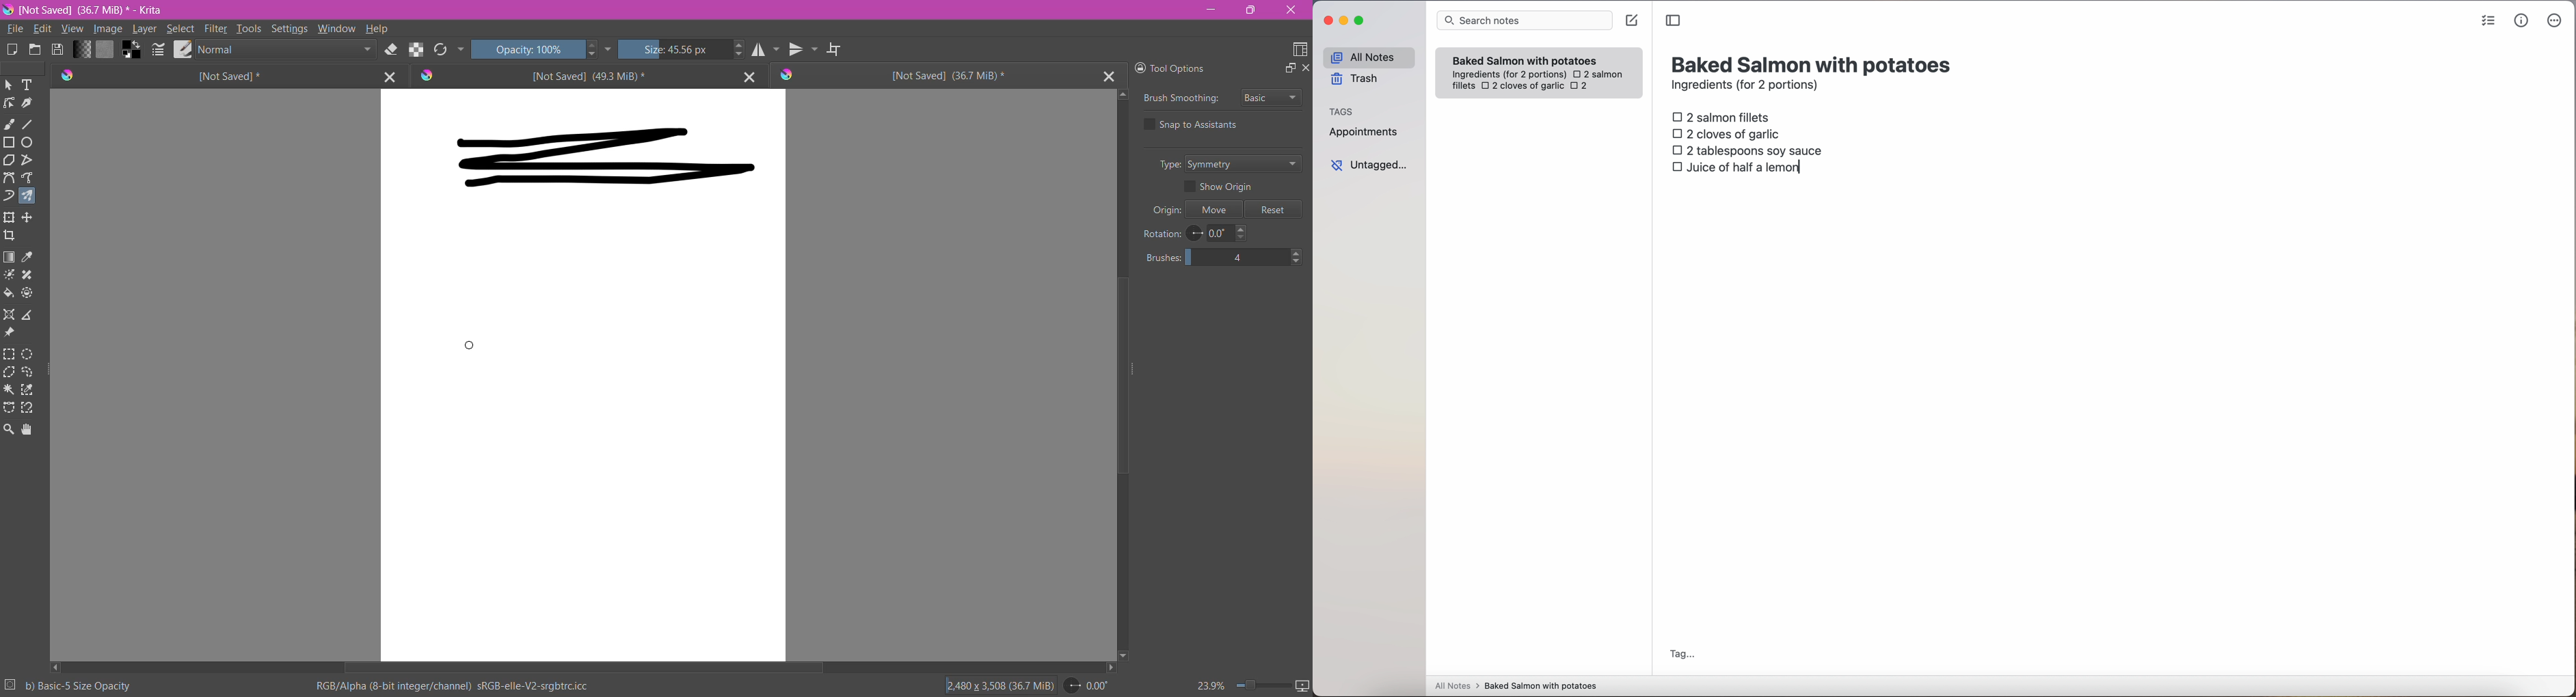 The image size is (2576, 700). What do you see at coordinates (144, 30) in the screenshot?
I see `Layer` at bounding box center [144, 30].